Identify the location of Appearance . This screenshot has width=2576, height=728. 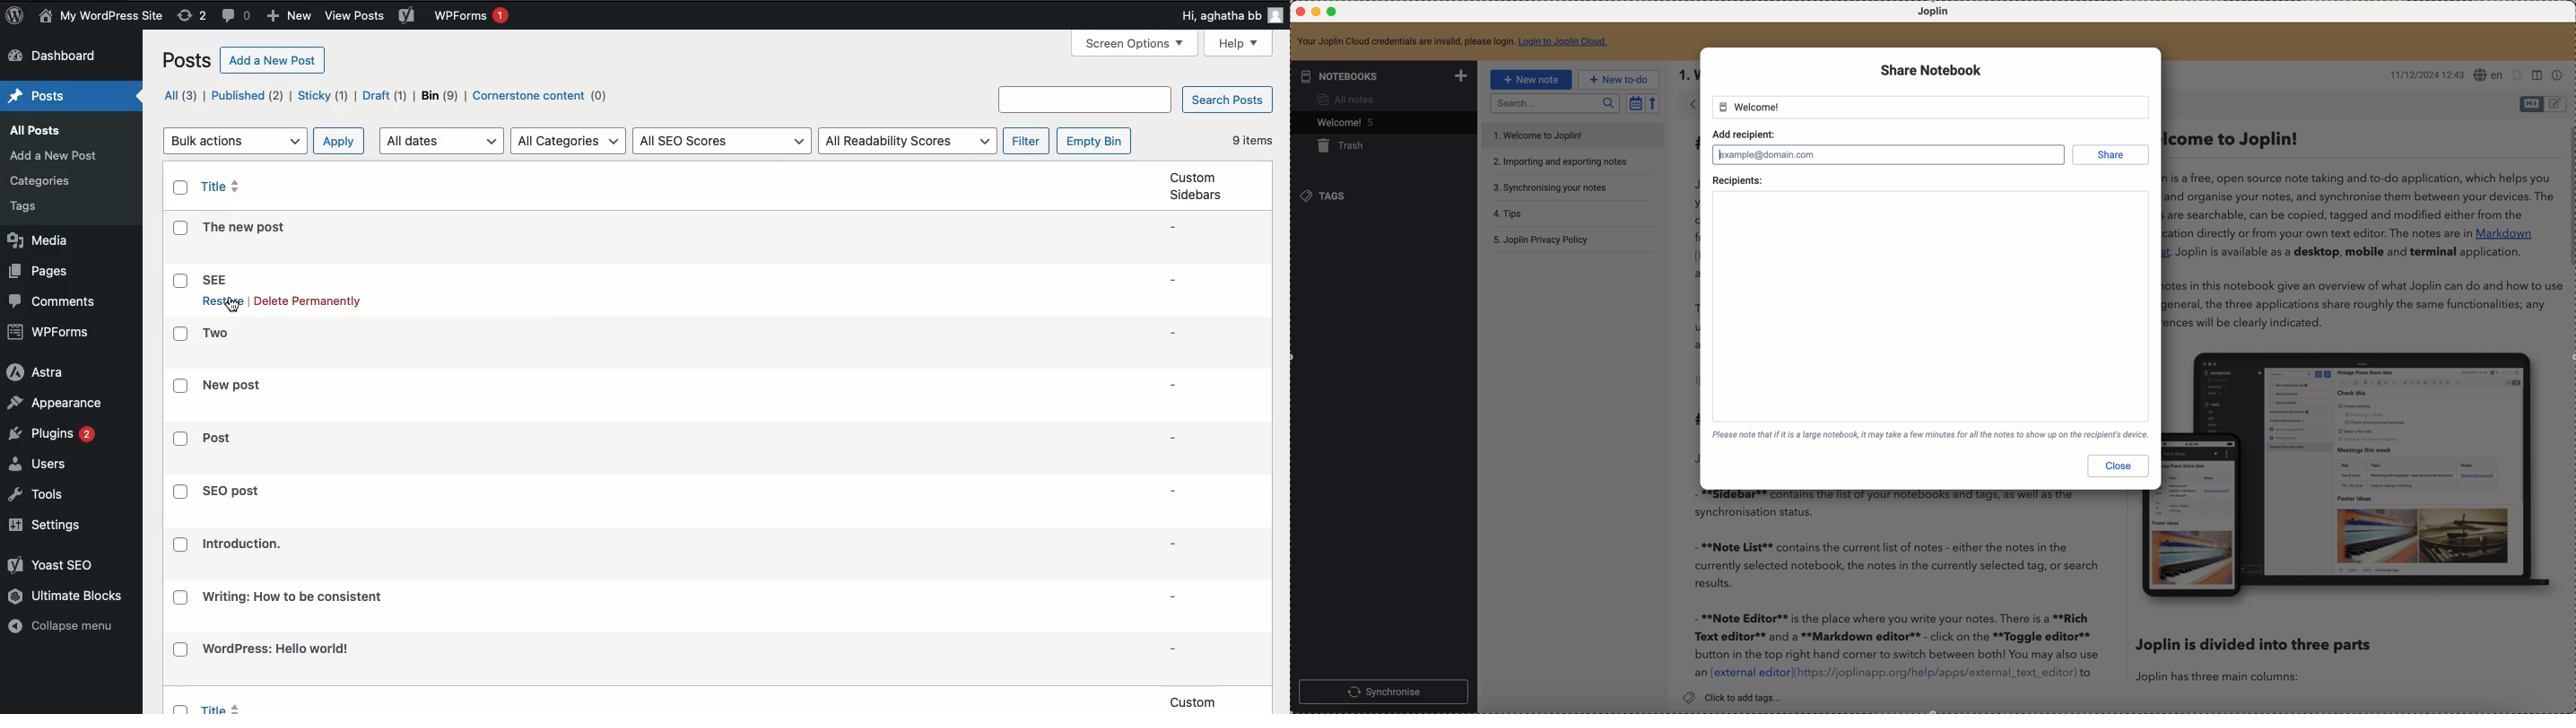
(56, 405).